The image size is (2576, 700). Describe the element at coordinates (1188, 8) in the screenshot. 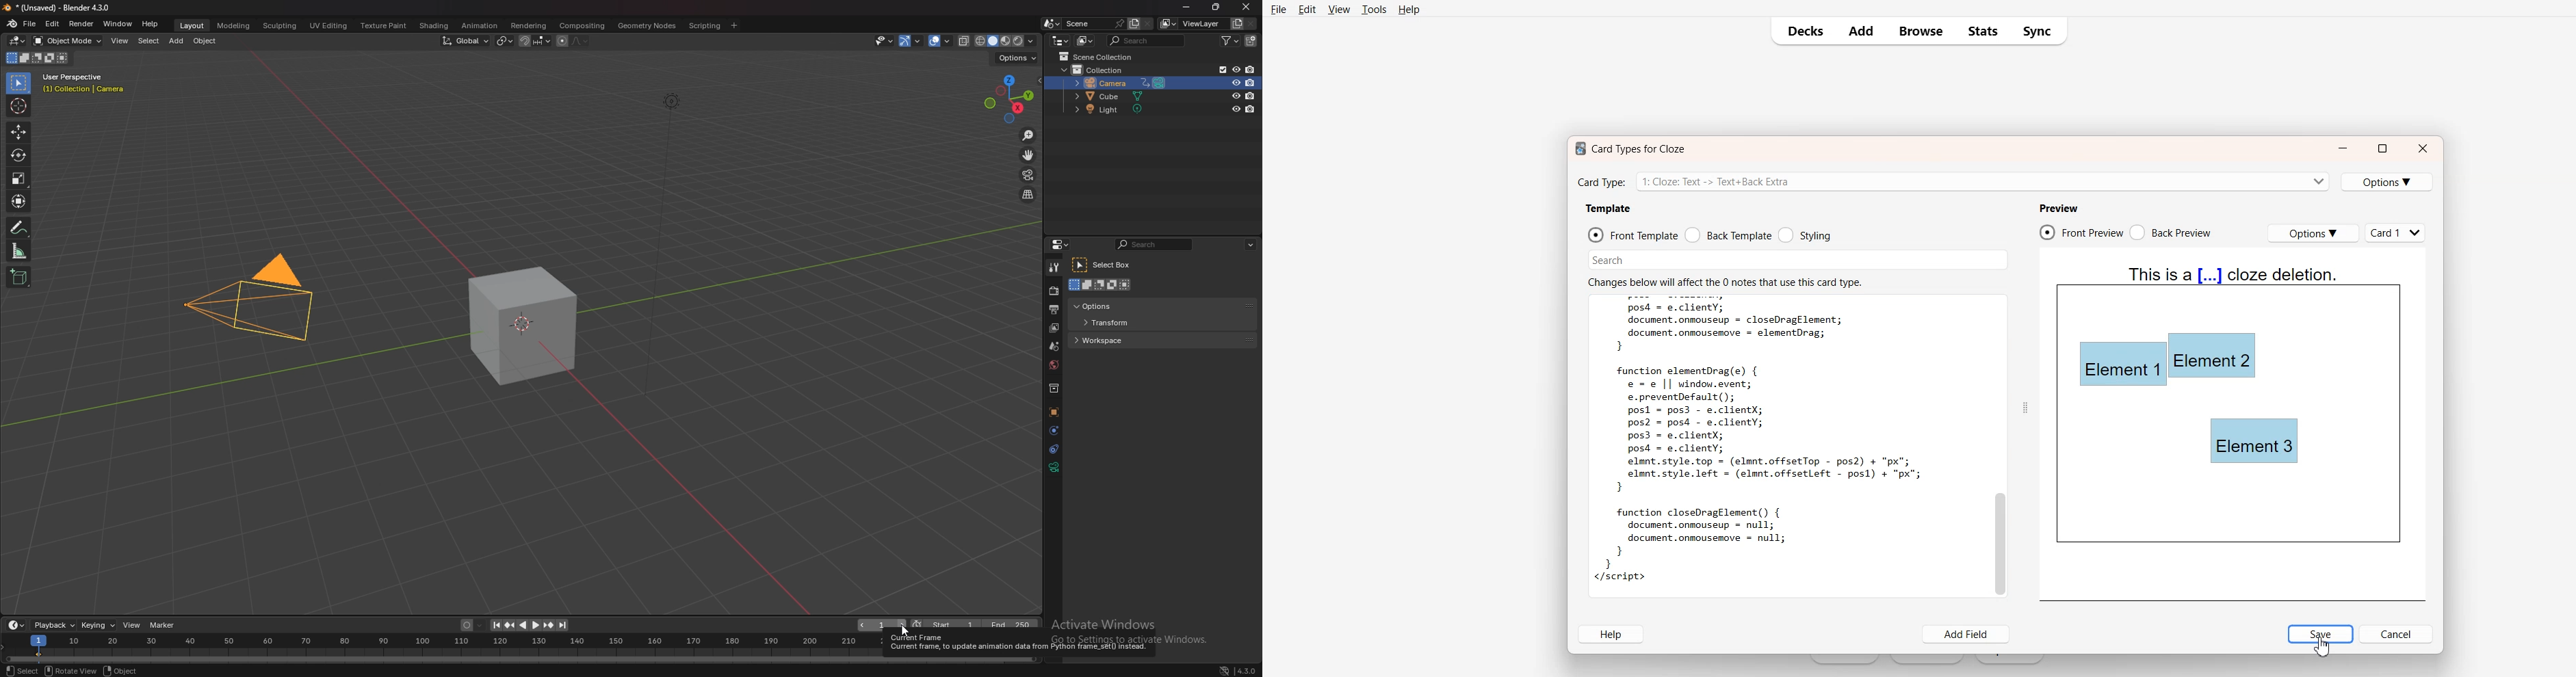

I see `minimize` at that location.